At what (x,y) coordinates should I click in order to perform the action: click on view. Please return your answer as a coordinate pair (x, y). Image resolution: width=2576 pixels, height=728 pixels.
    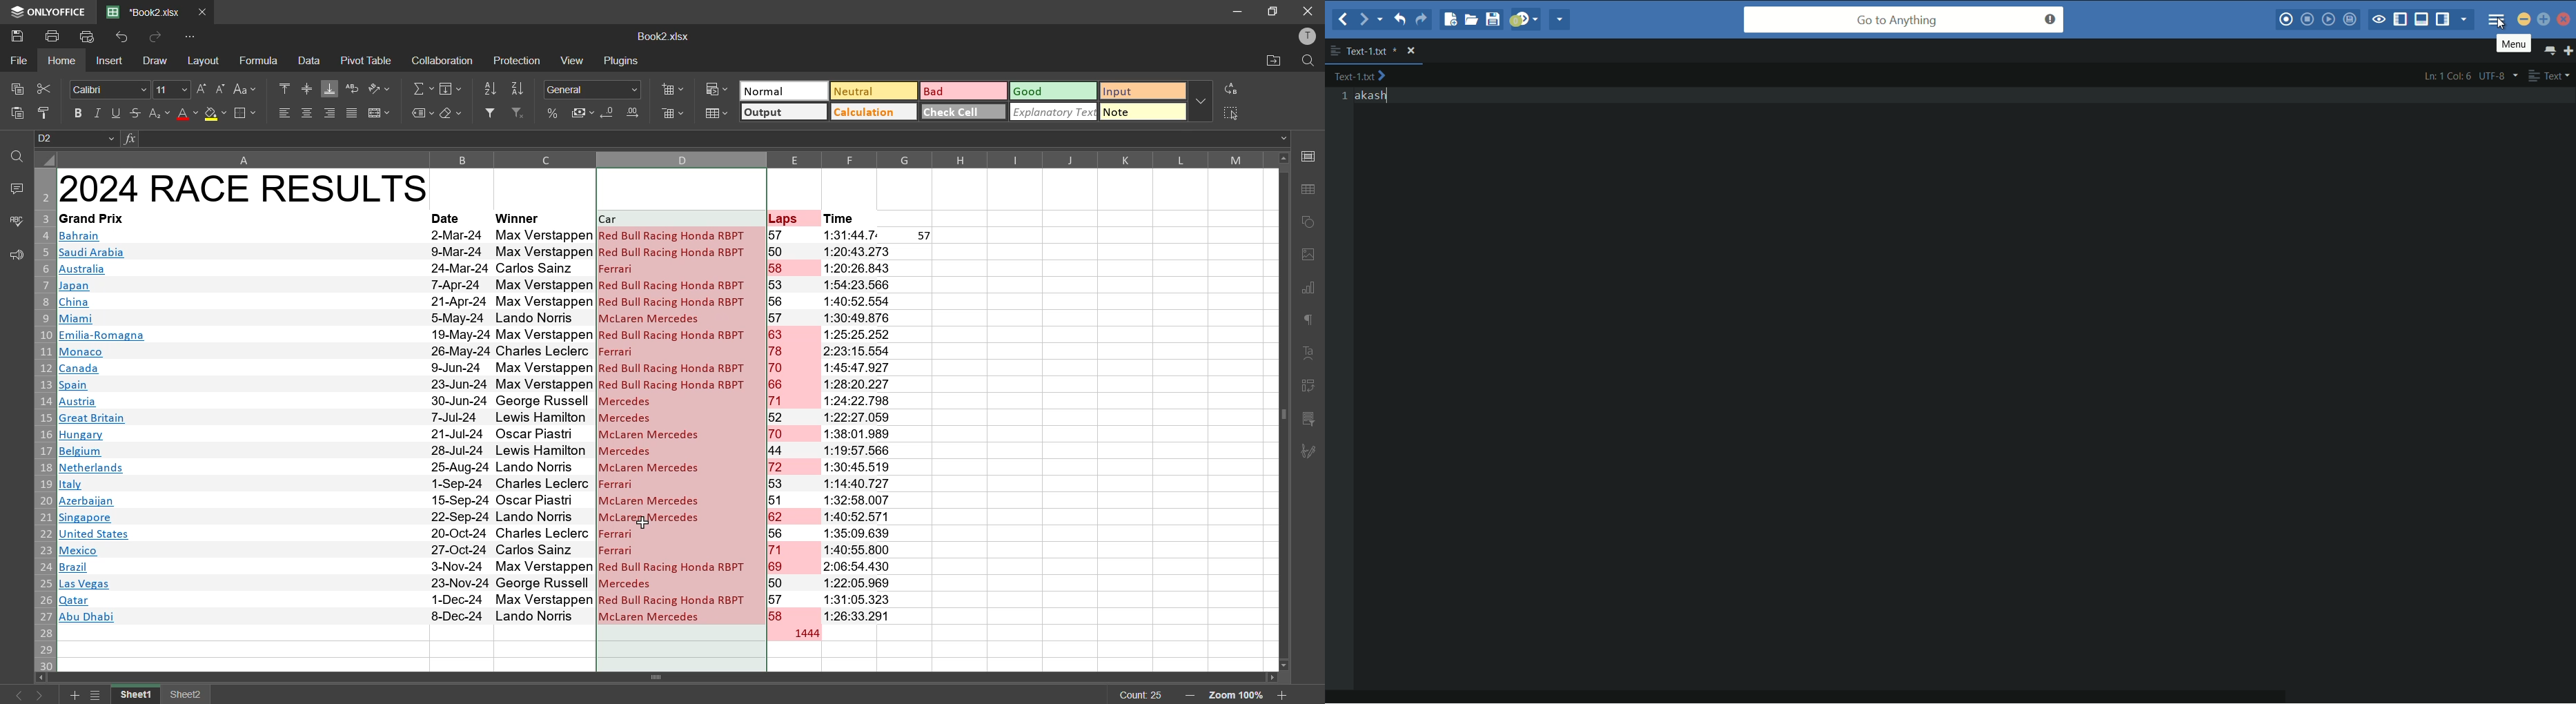
    Looking at the image, I should click on (575, 59).